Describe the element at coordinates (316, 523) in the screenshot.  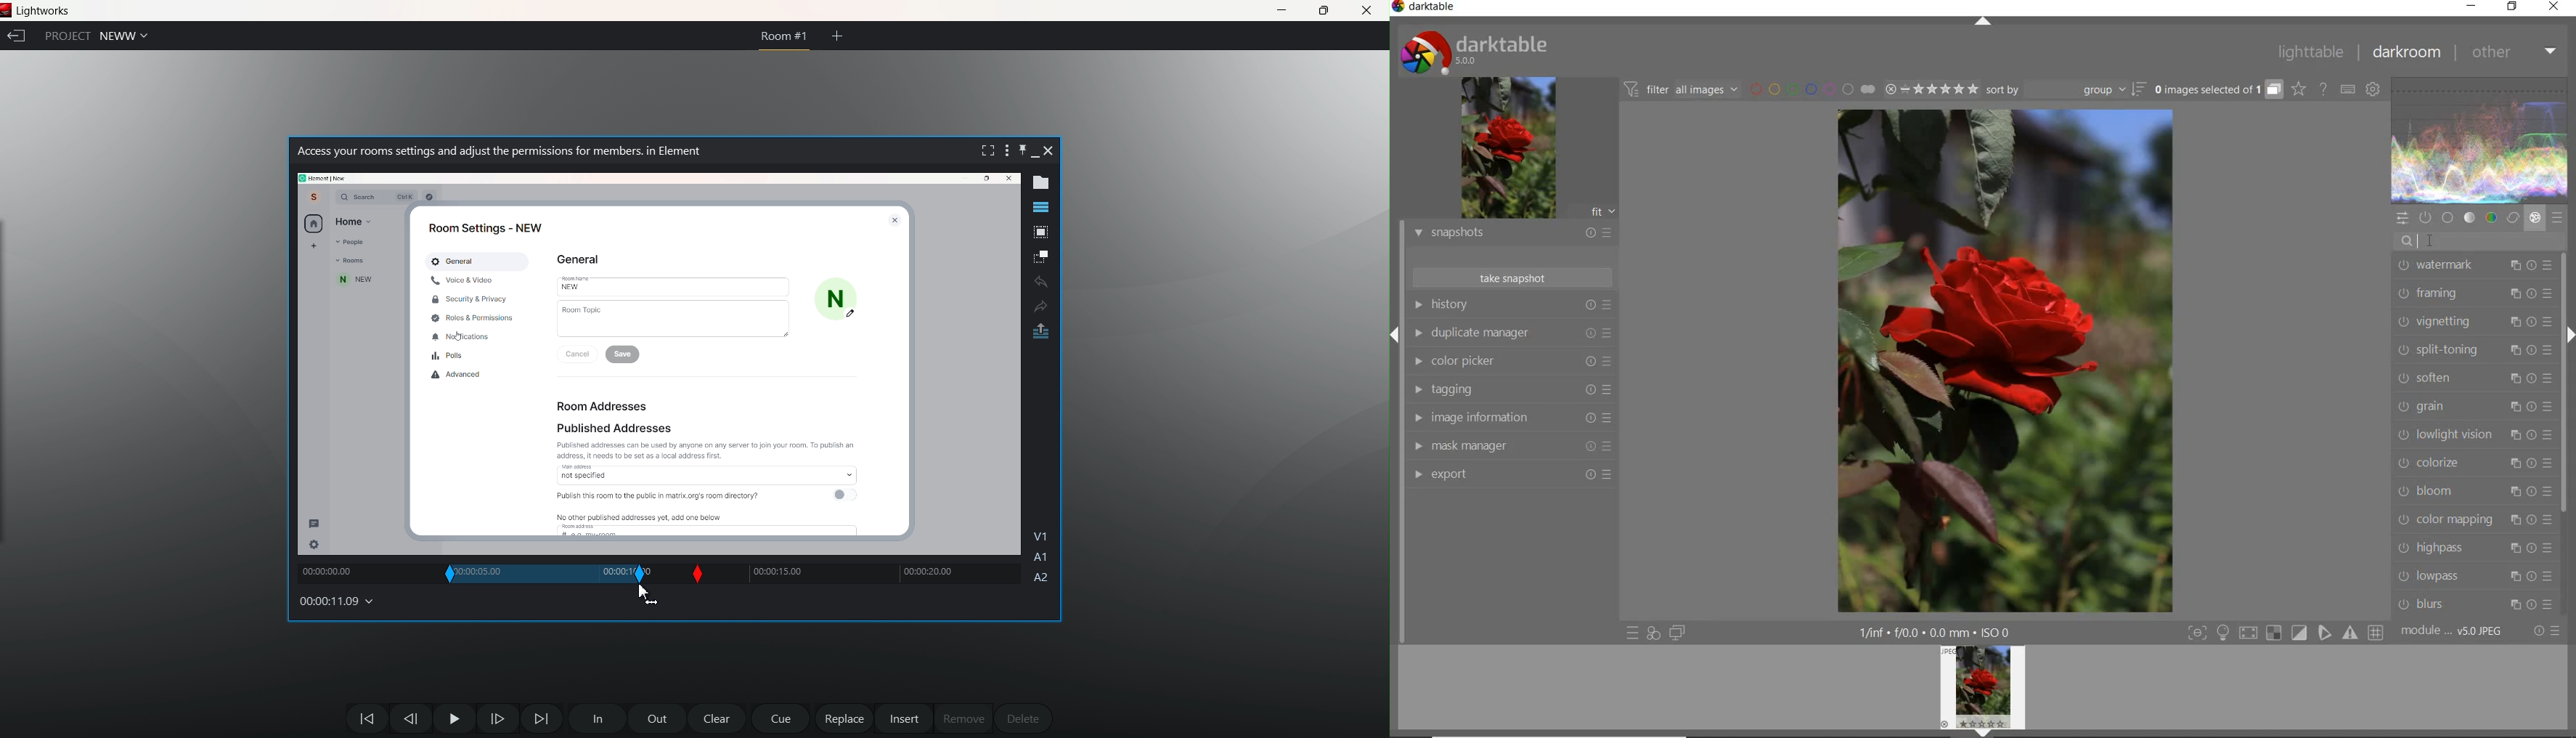
I see `message` at that location.